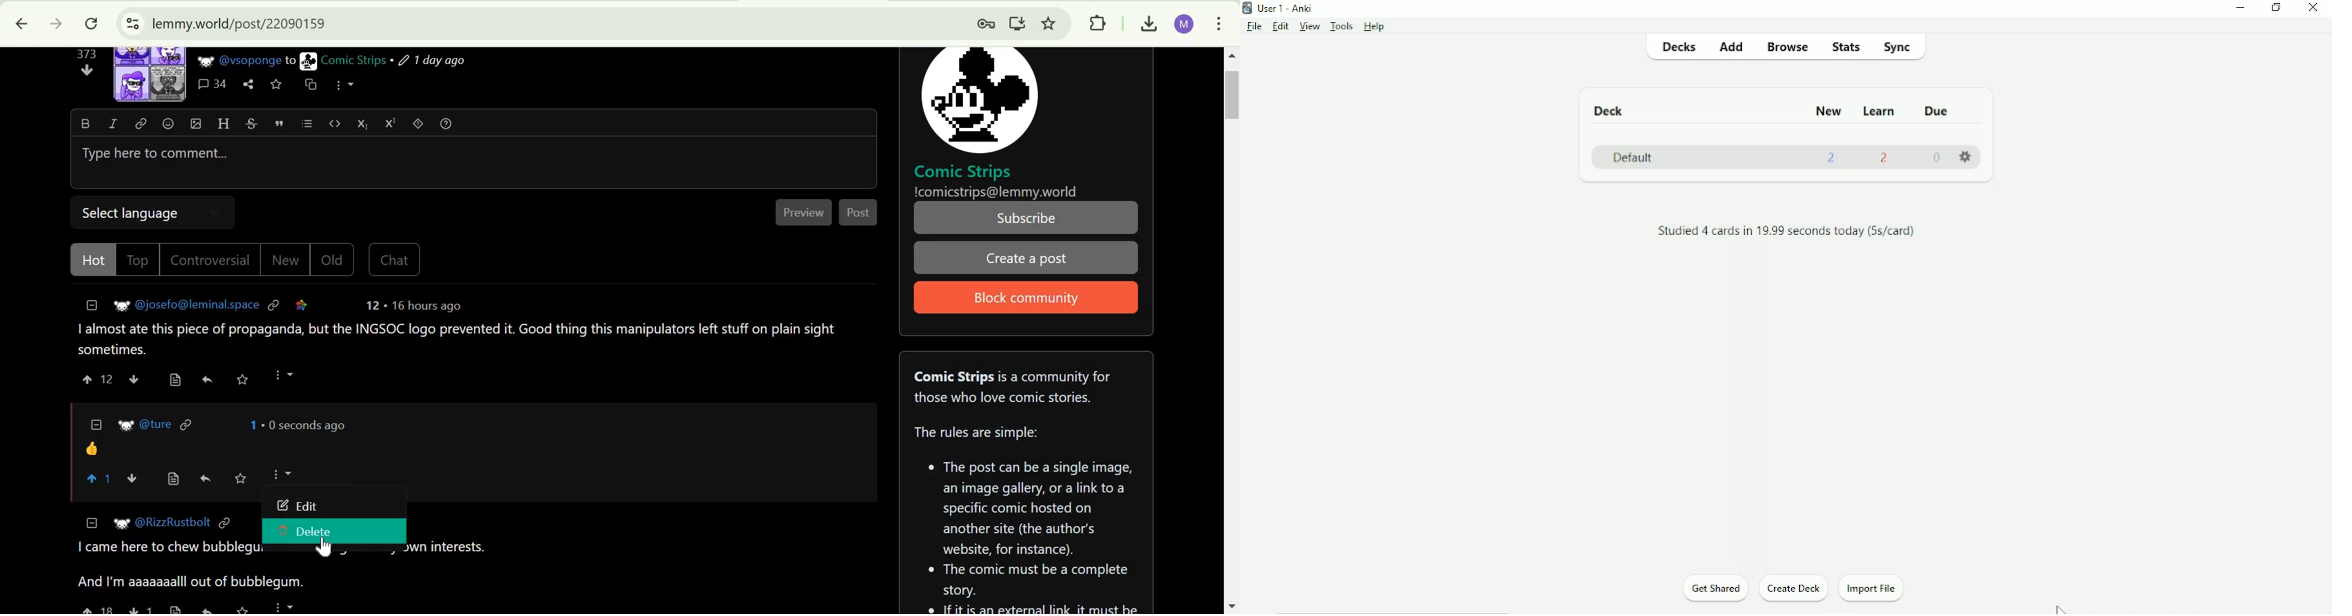 Image resolution: width=2352 pixels, height=616 pixels. Describe the element at coordinates (1939, 111) in the screenshot. I see `Due` at that location.